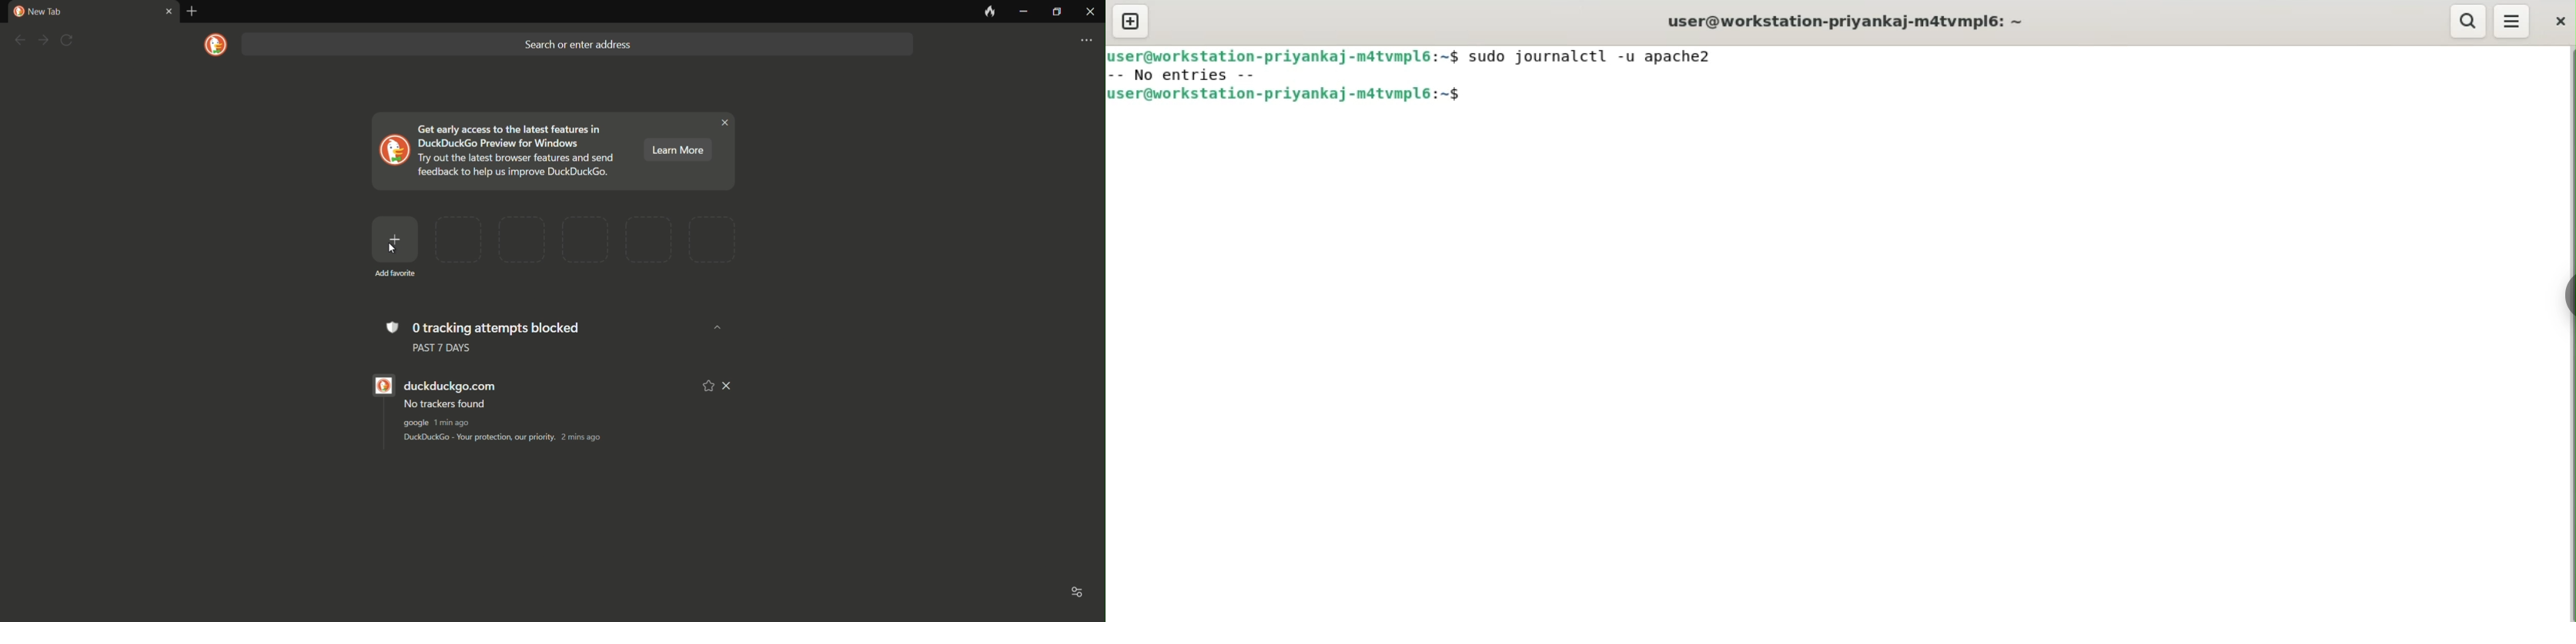 The width and height of the screenshot is (2576, 644). What do you see at coordinates (534, 412) in the screenshot?
I see `duckduckgo.com

No trackers found

google 1min ago

DuckDuckGo - Your protection, our priority. 2 mins ago` at bounding box center [534, 412].